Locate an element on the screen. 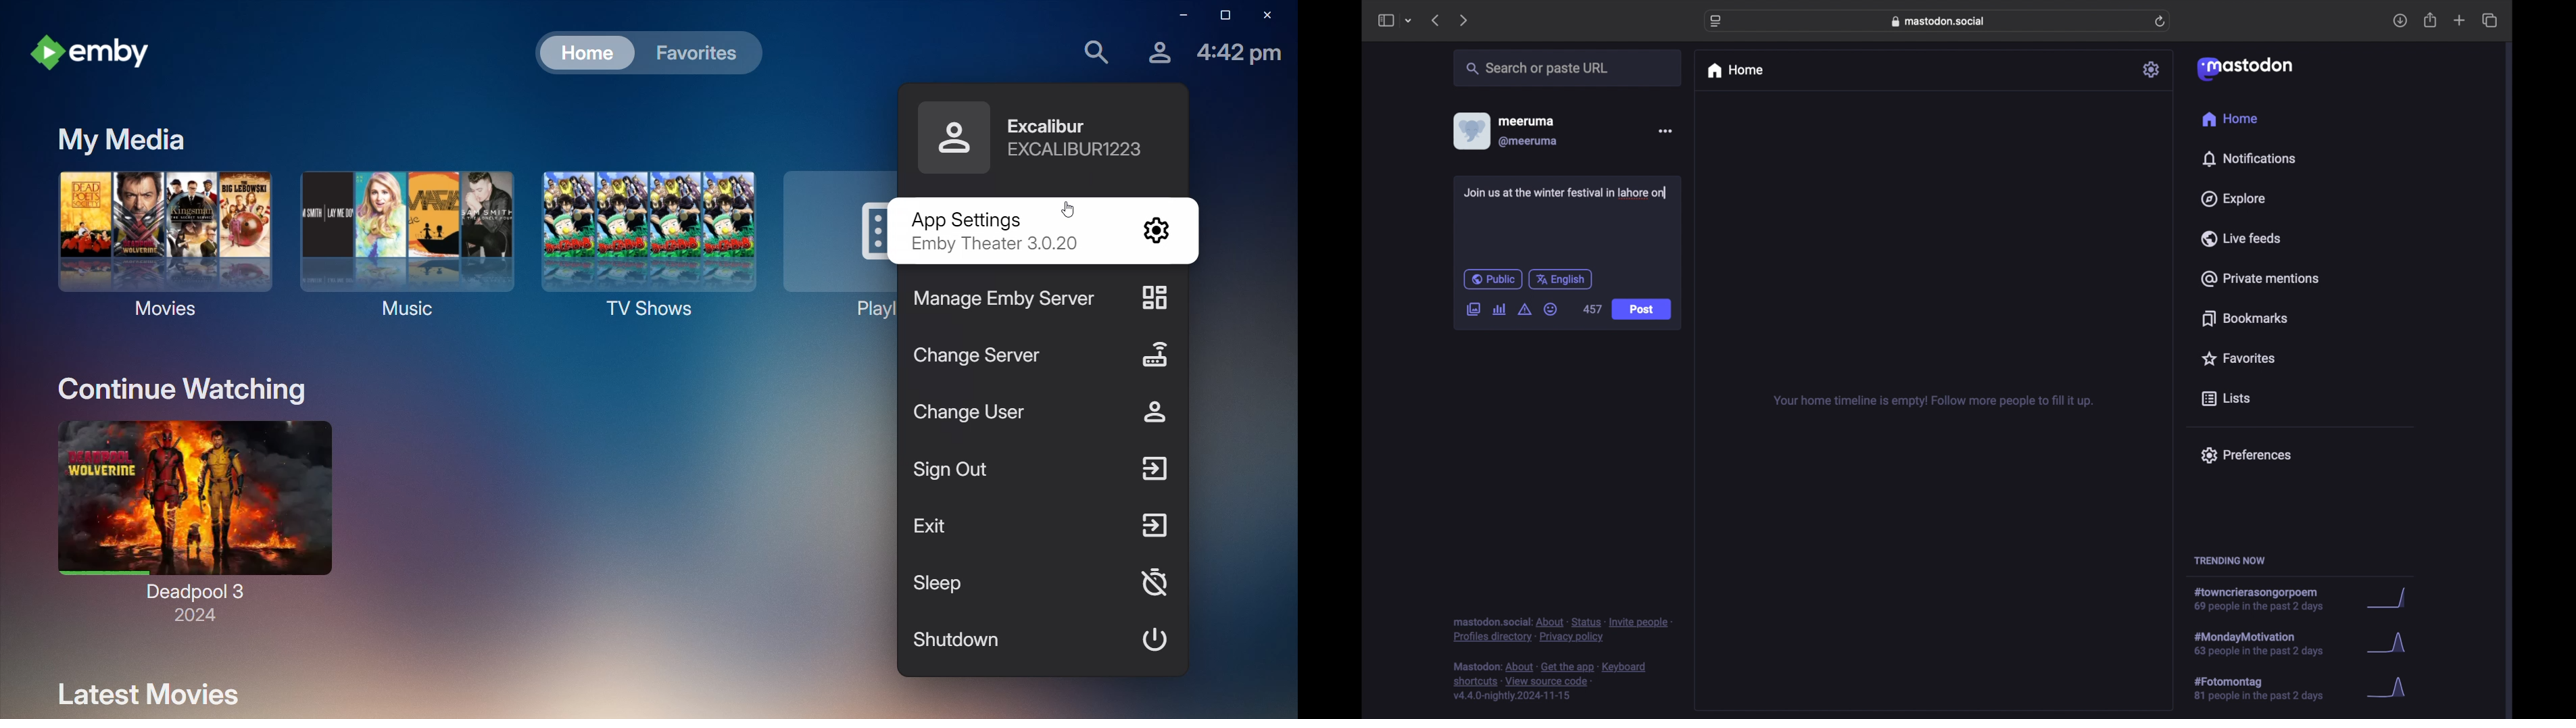 This screenshot has height=728, width=2576. emoji is located at coordinates (1551, 310).